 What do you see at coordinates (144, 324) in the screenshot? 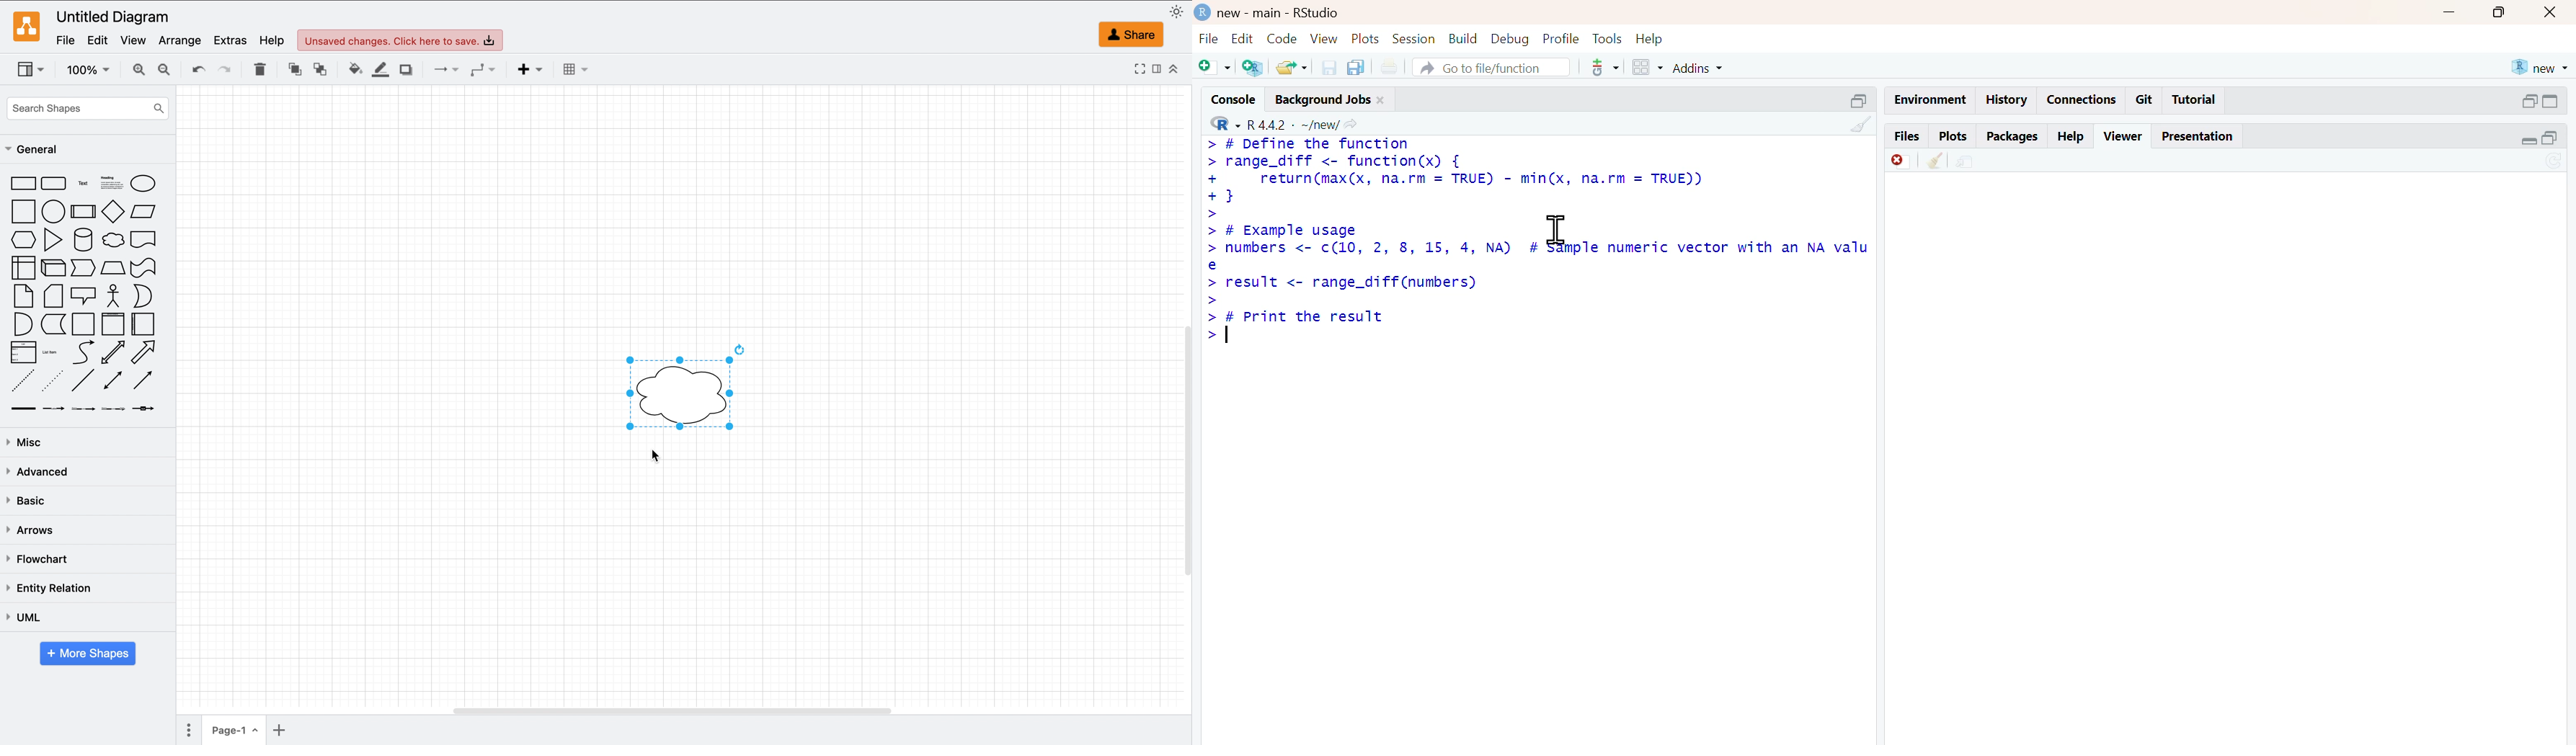
I see `horizontal container` at bounding box center [144, 324].